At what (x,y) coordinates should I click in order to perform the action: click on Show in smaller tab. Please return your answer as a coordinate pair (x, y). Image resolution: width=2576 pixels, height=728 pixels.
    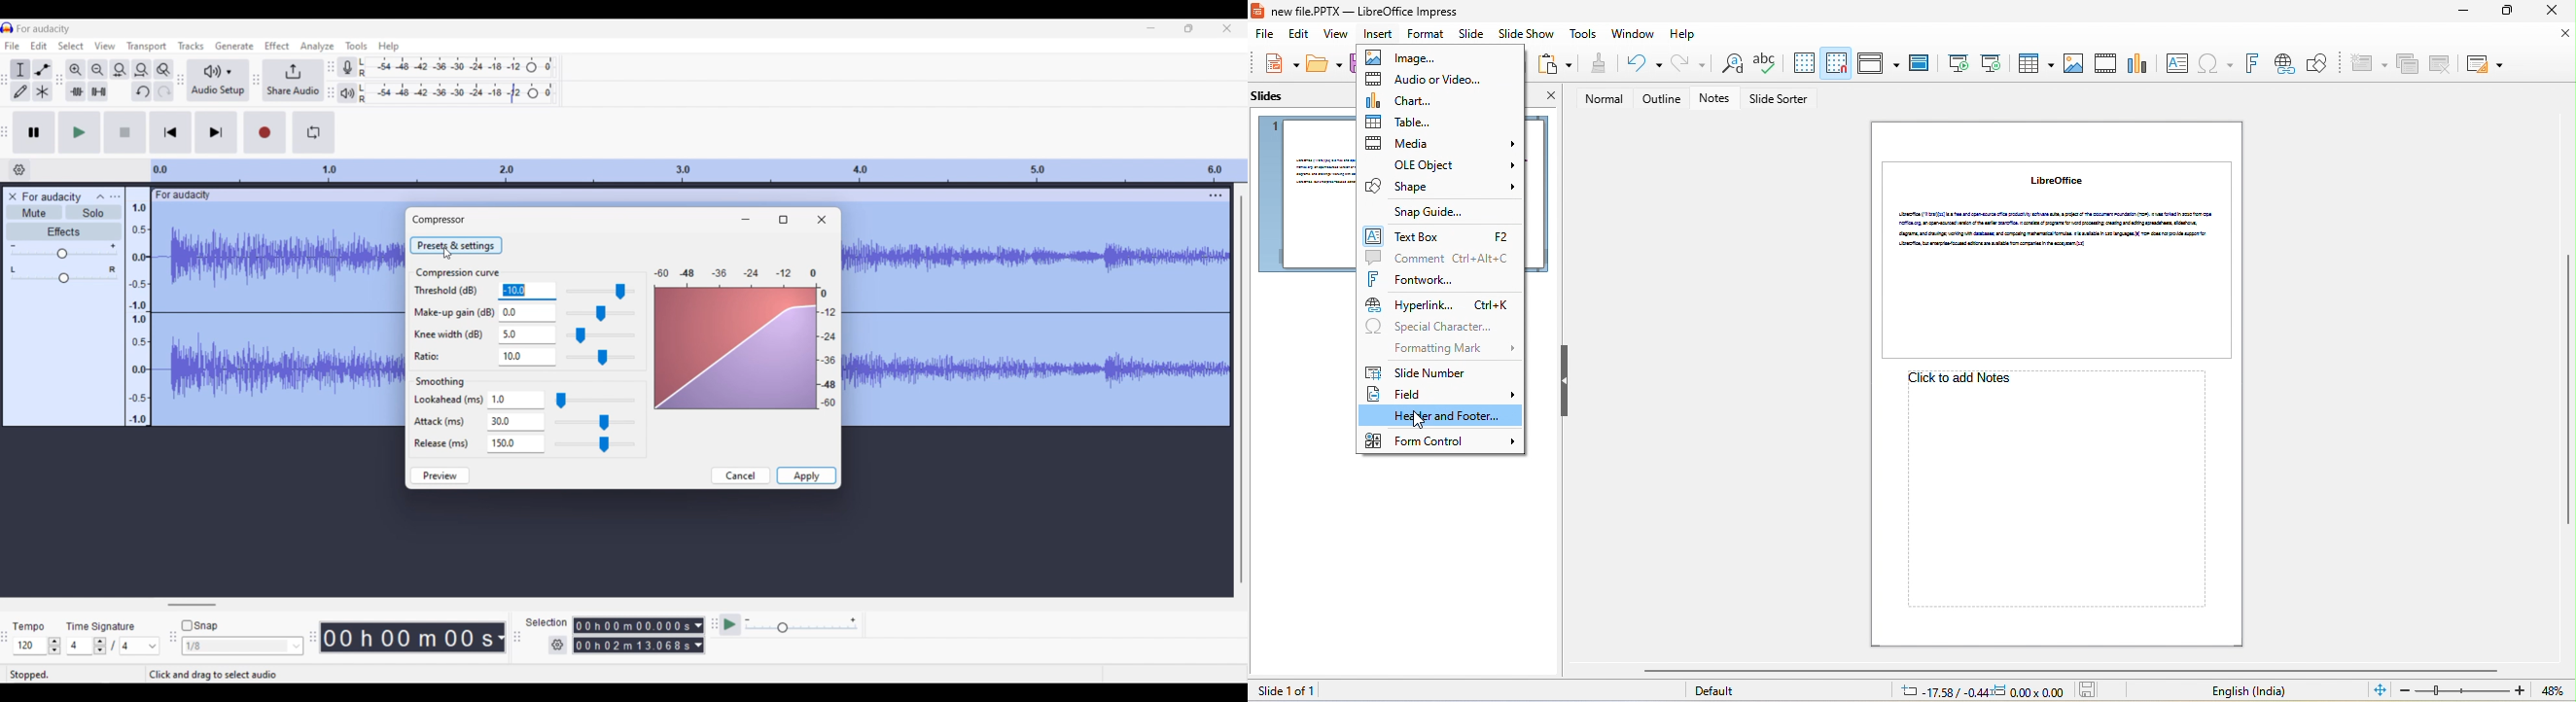
    Looking at the image, I should click on (1190, 29).